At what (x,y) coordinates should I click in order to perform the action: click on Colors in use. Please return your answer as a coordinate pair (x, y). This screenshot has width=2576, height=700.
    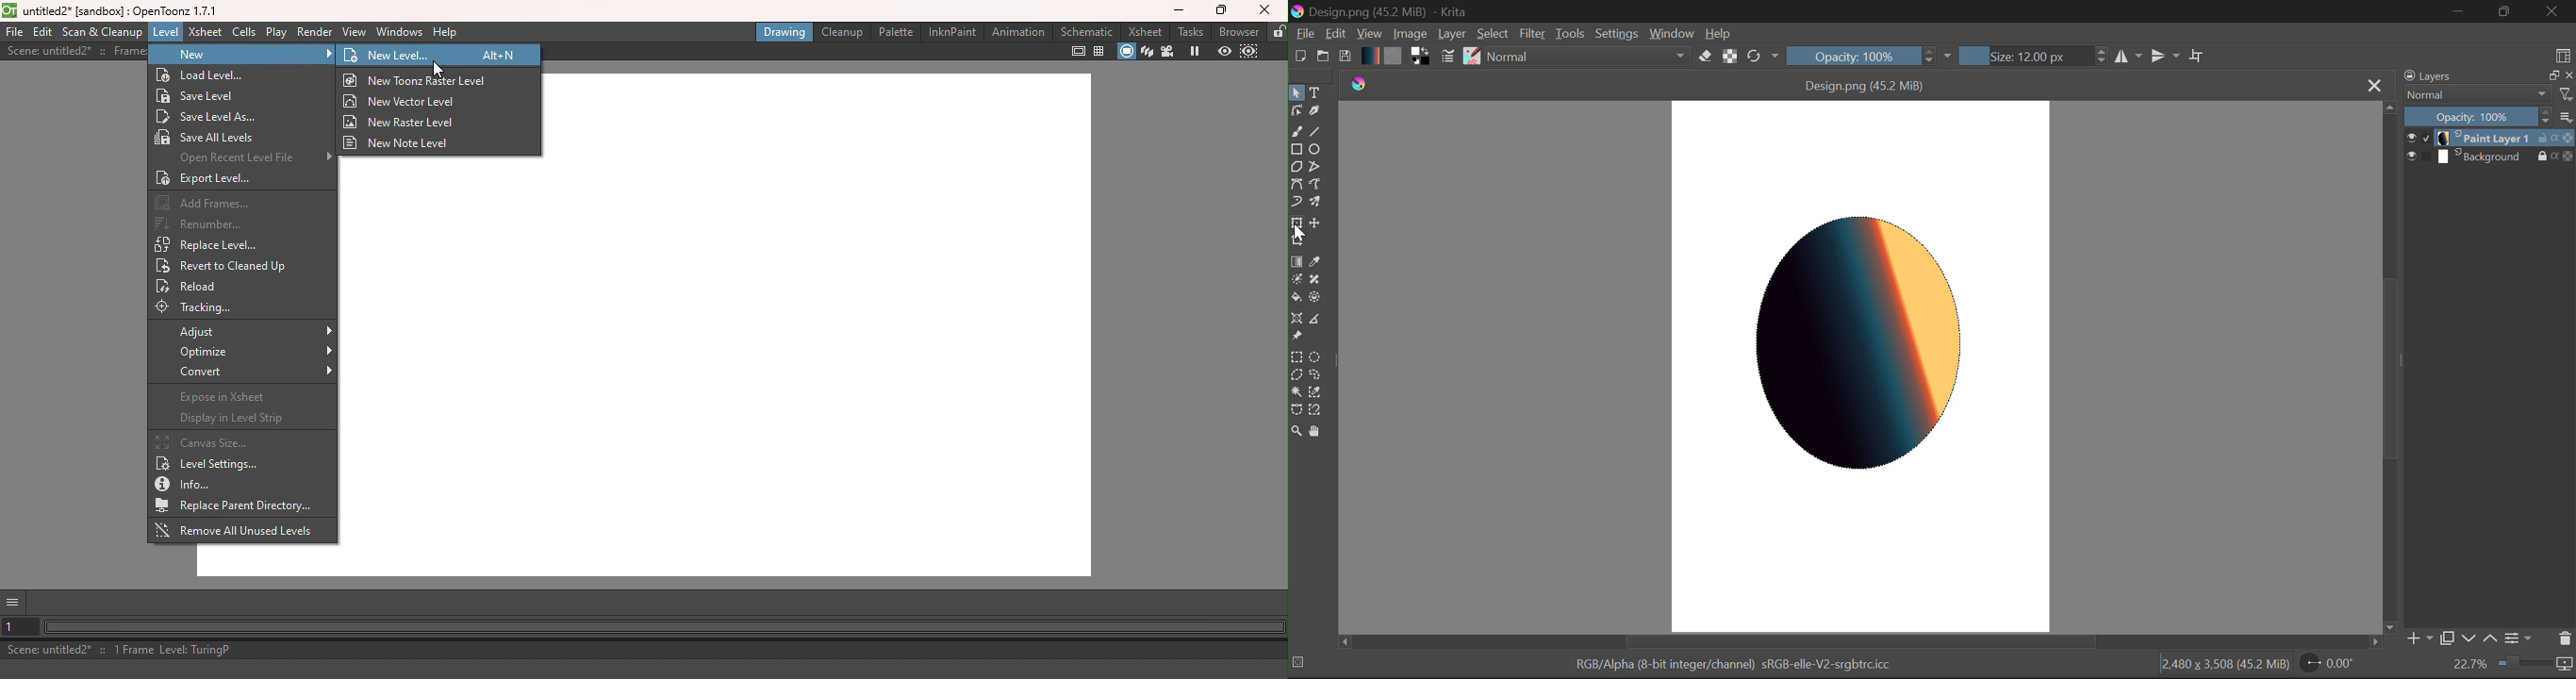
    Looking at the image, I should click on (1420, 57).